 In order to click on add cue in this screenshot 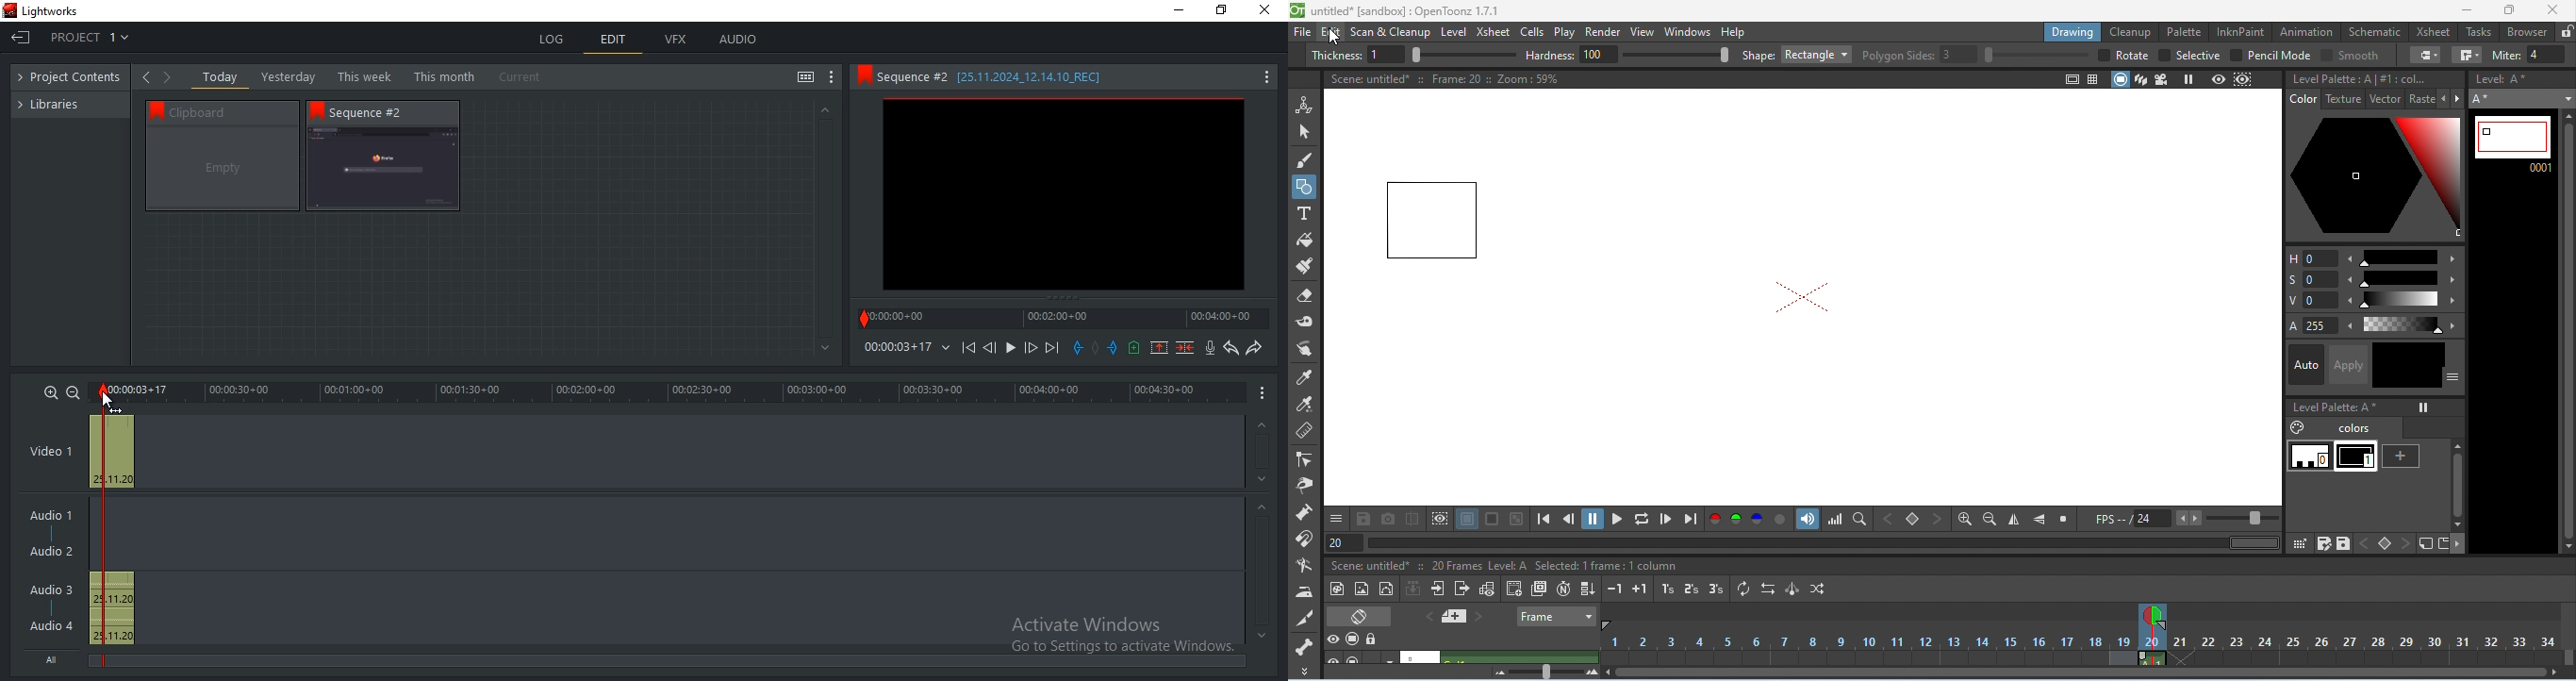, I will do `click(1134, 348)`.